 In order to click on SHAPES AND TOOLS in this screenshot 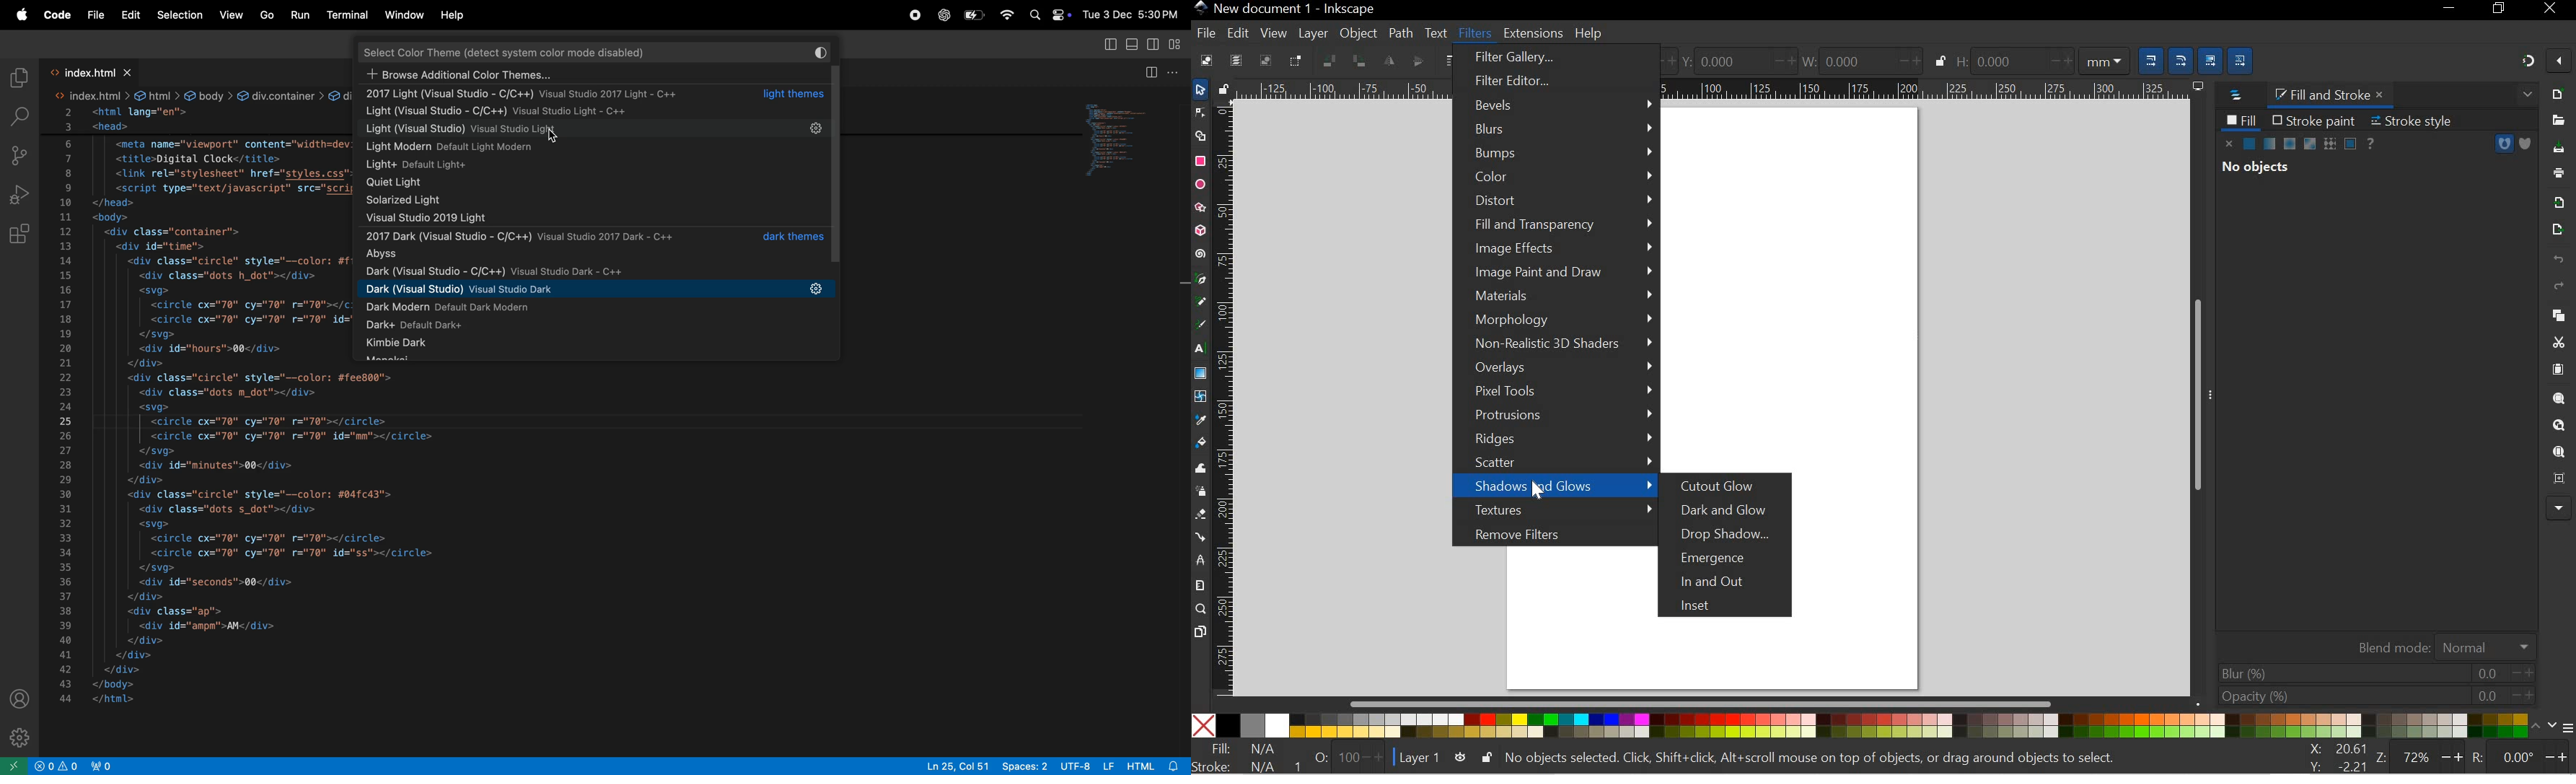, I will do `click(1200, 375)`.